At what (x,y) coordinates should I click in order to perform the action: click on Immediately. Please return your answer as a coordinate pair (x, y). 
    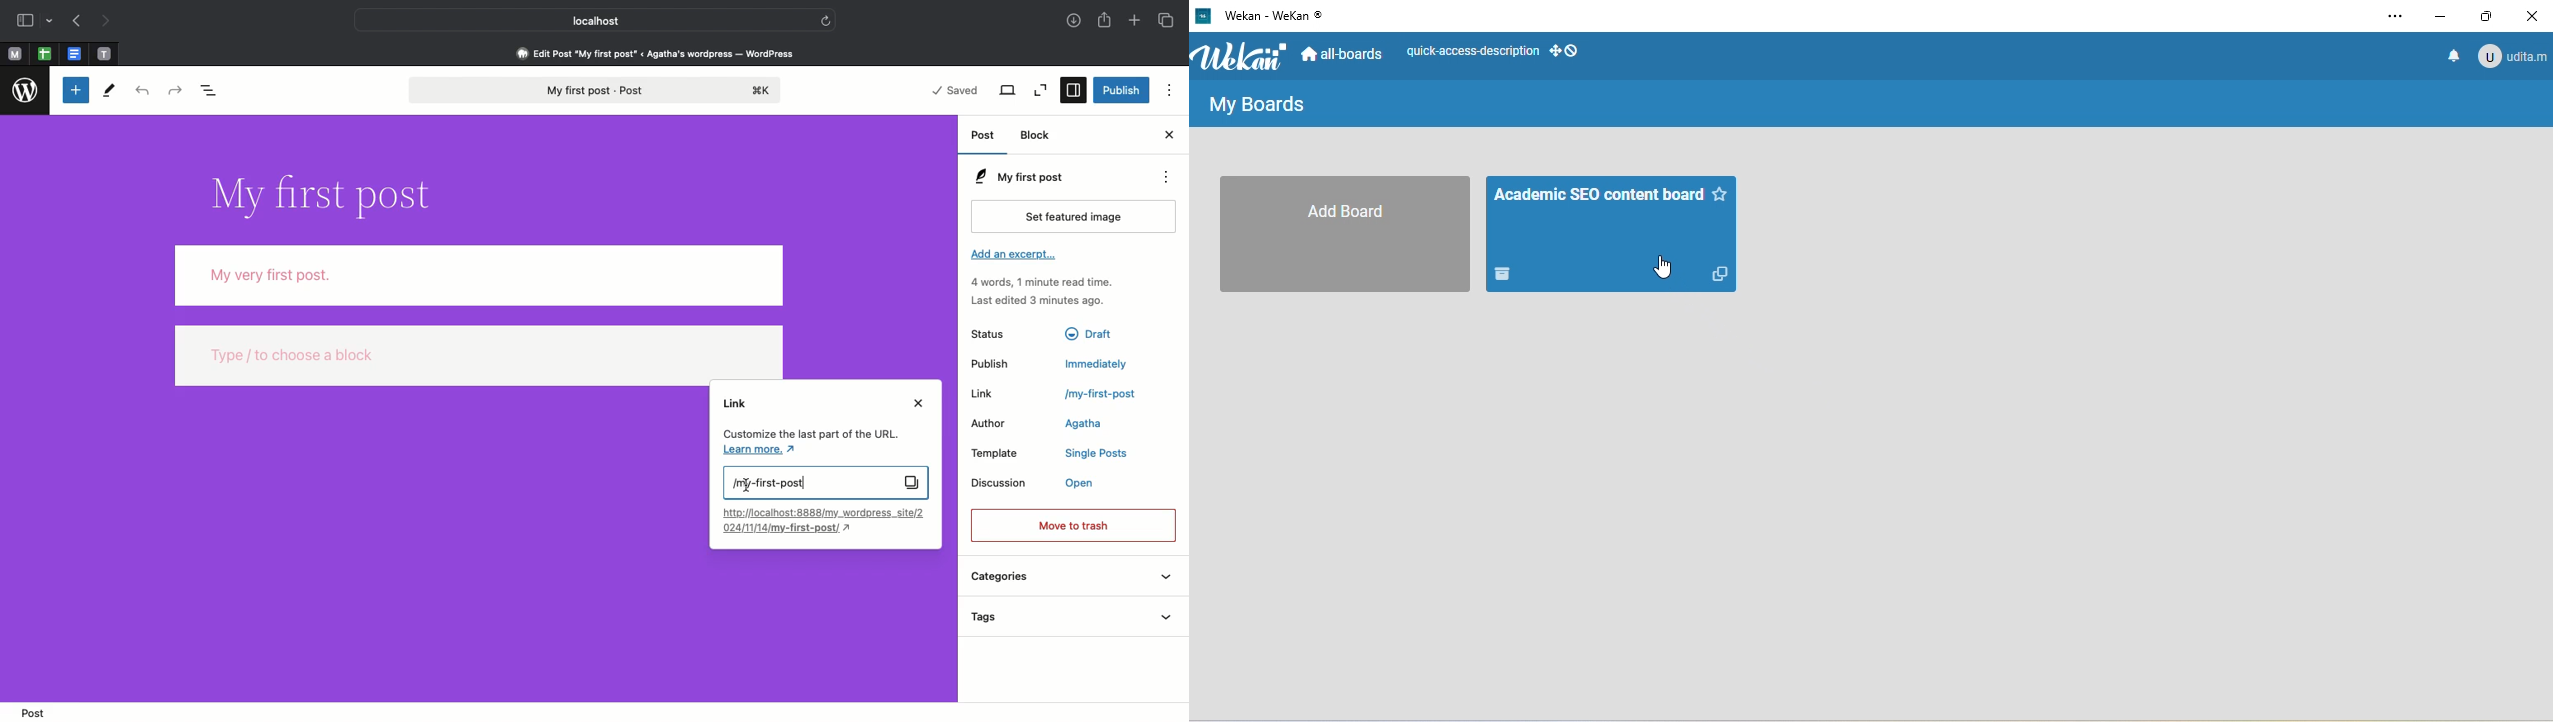
    Looking at the image, I should click on (1099, 363).